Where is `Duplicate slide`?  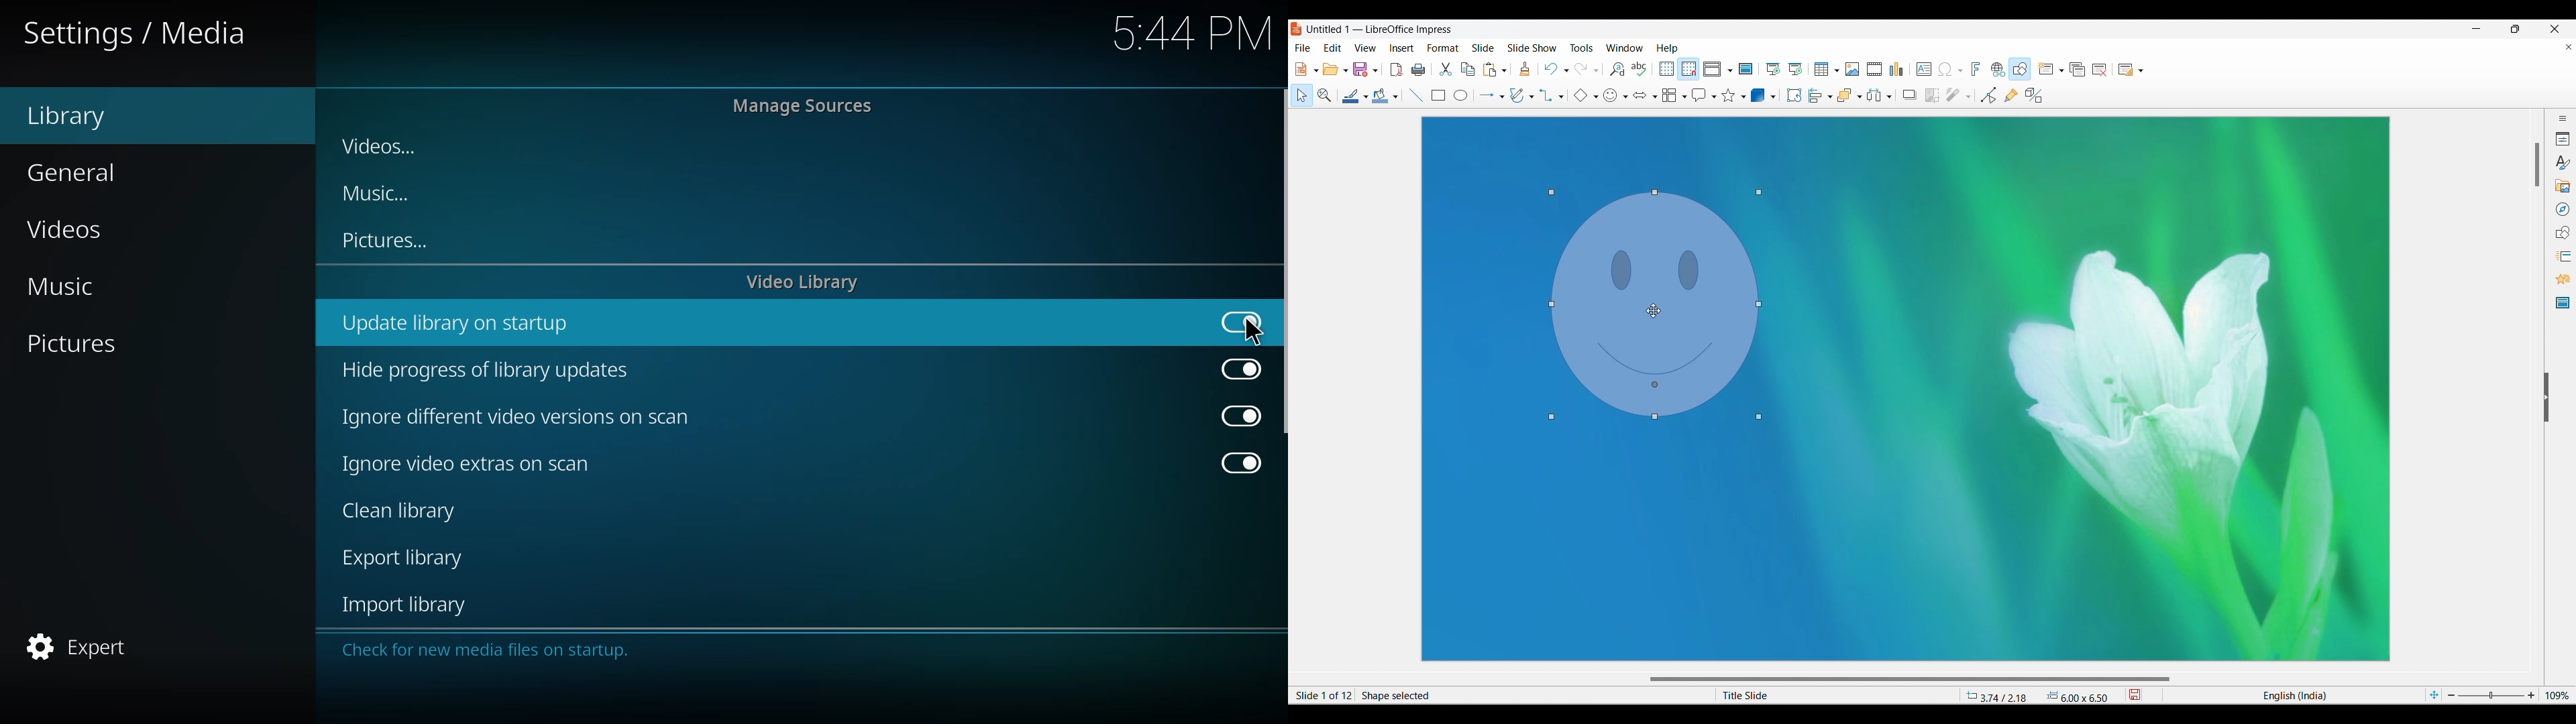 Duplicate slide is located at coordinates (2078, 70).